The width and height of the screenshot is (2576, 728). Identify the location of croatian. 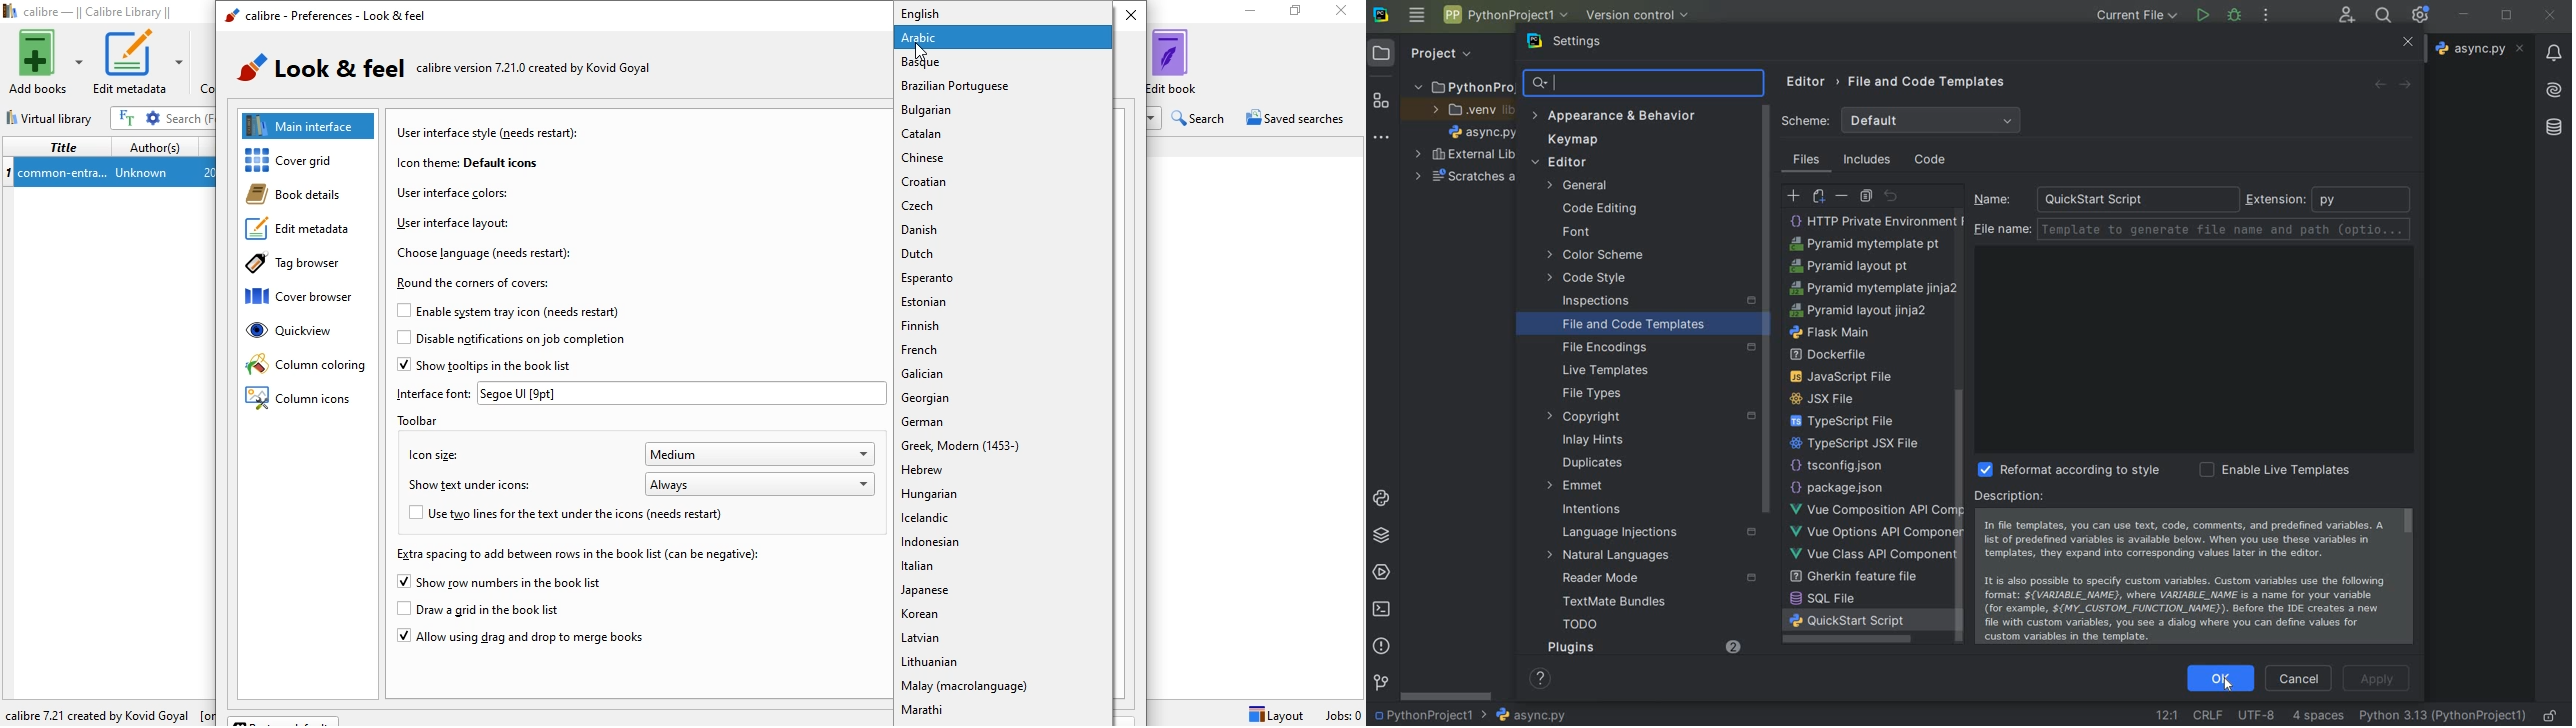
(1006, 182).